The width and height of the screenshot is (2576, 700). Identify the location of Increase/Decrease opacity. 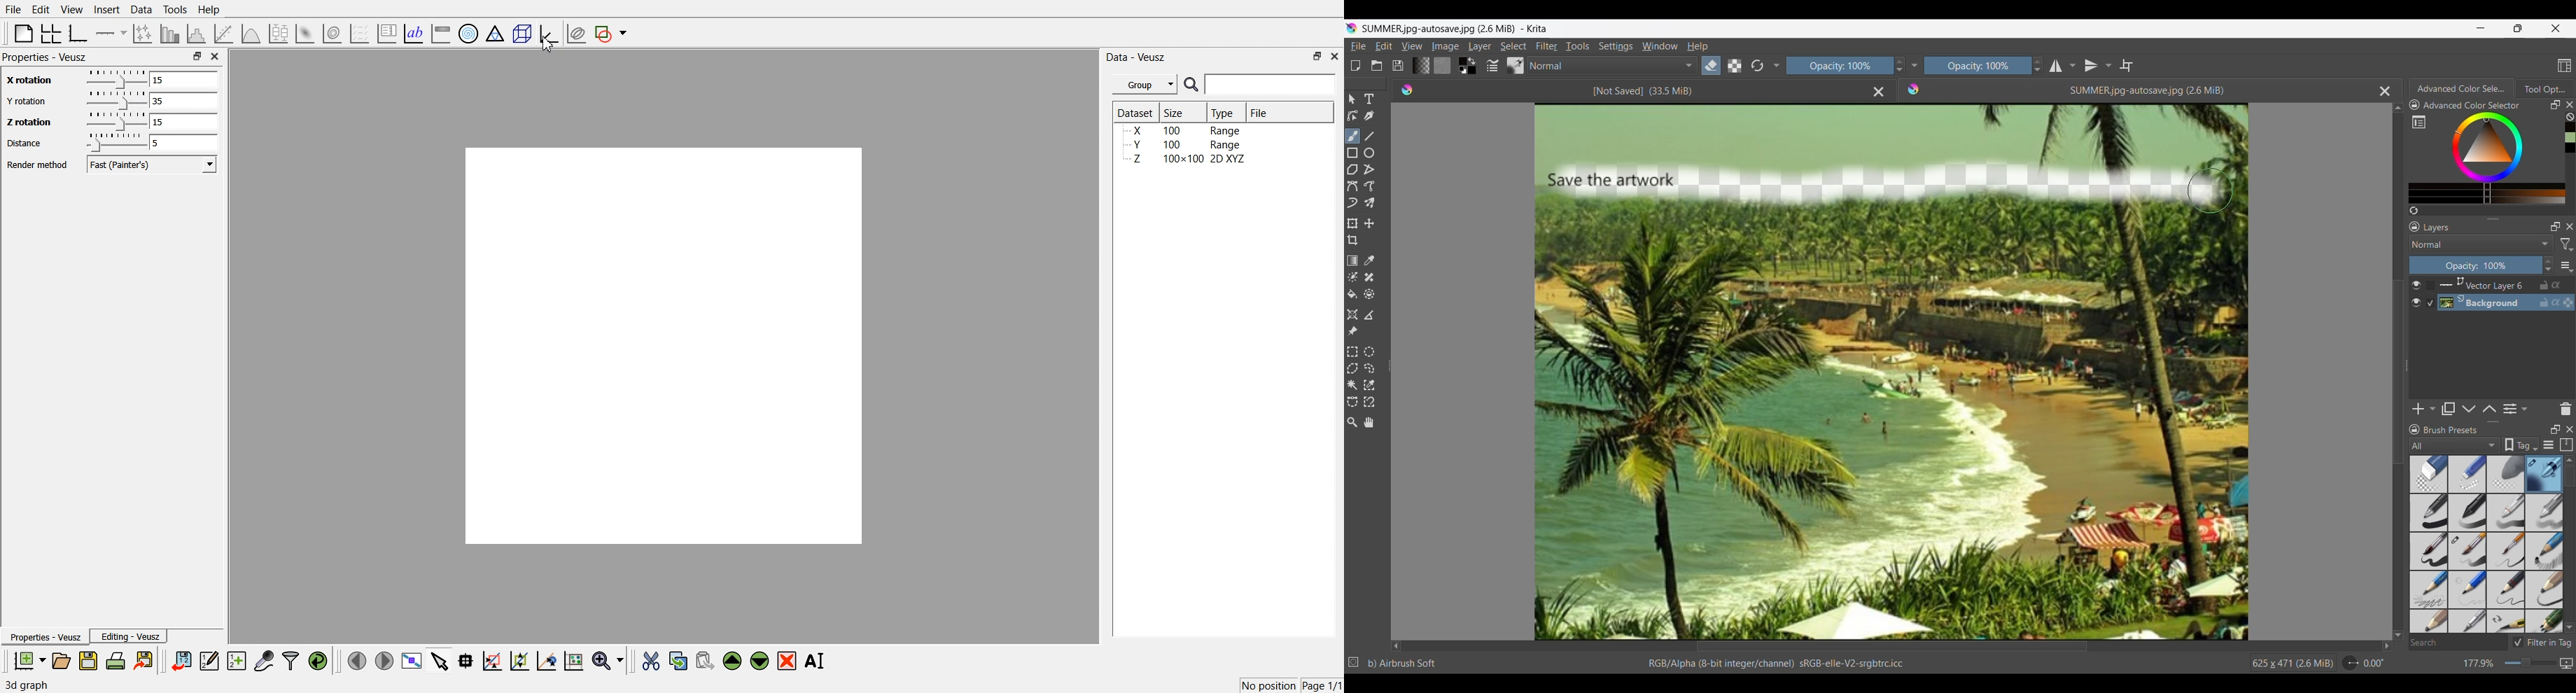
(2548, 265).